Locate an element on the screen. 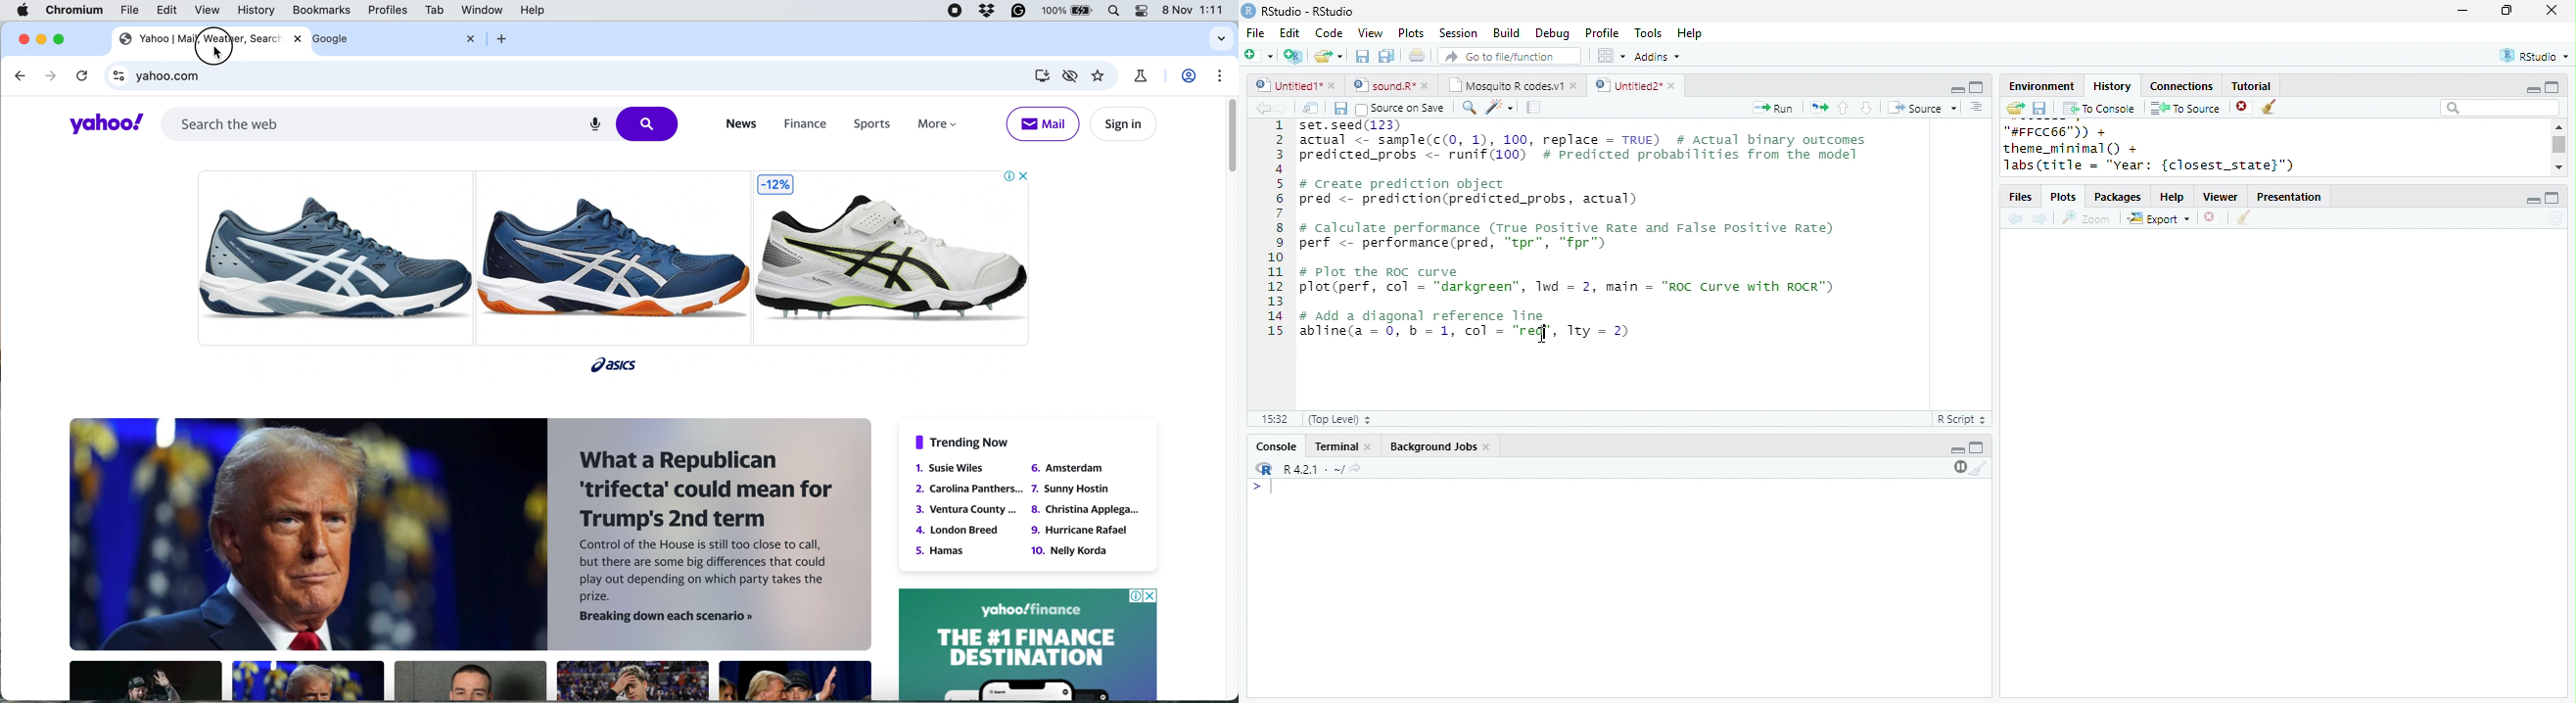  Source on Save is located at coordinates (1398, 109).